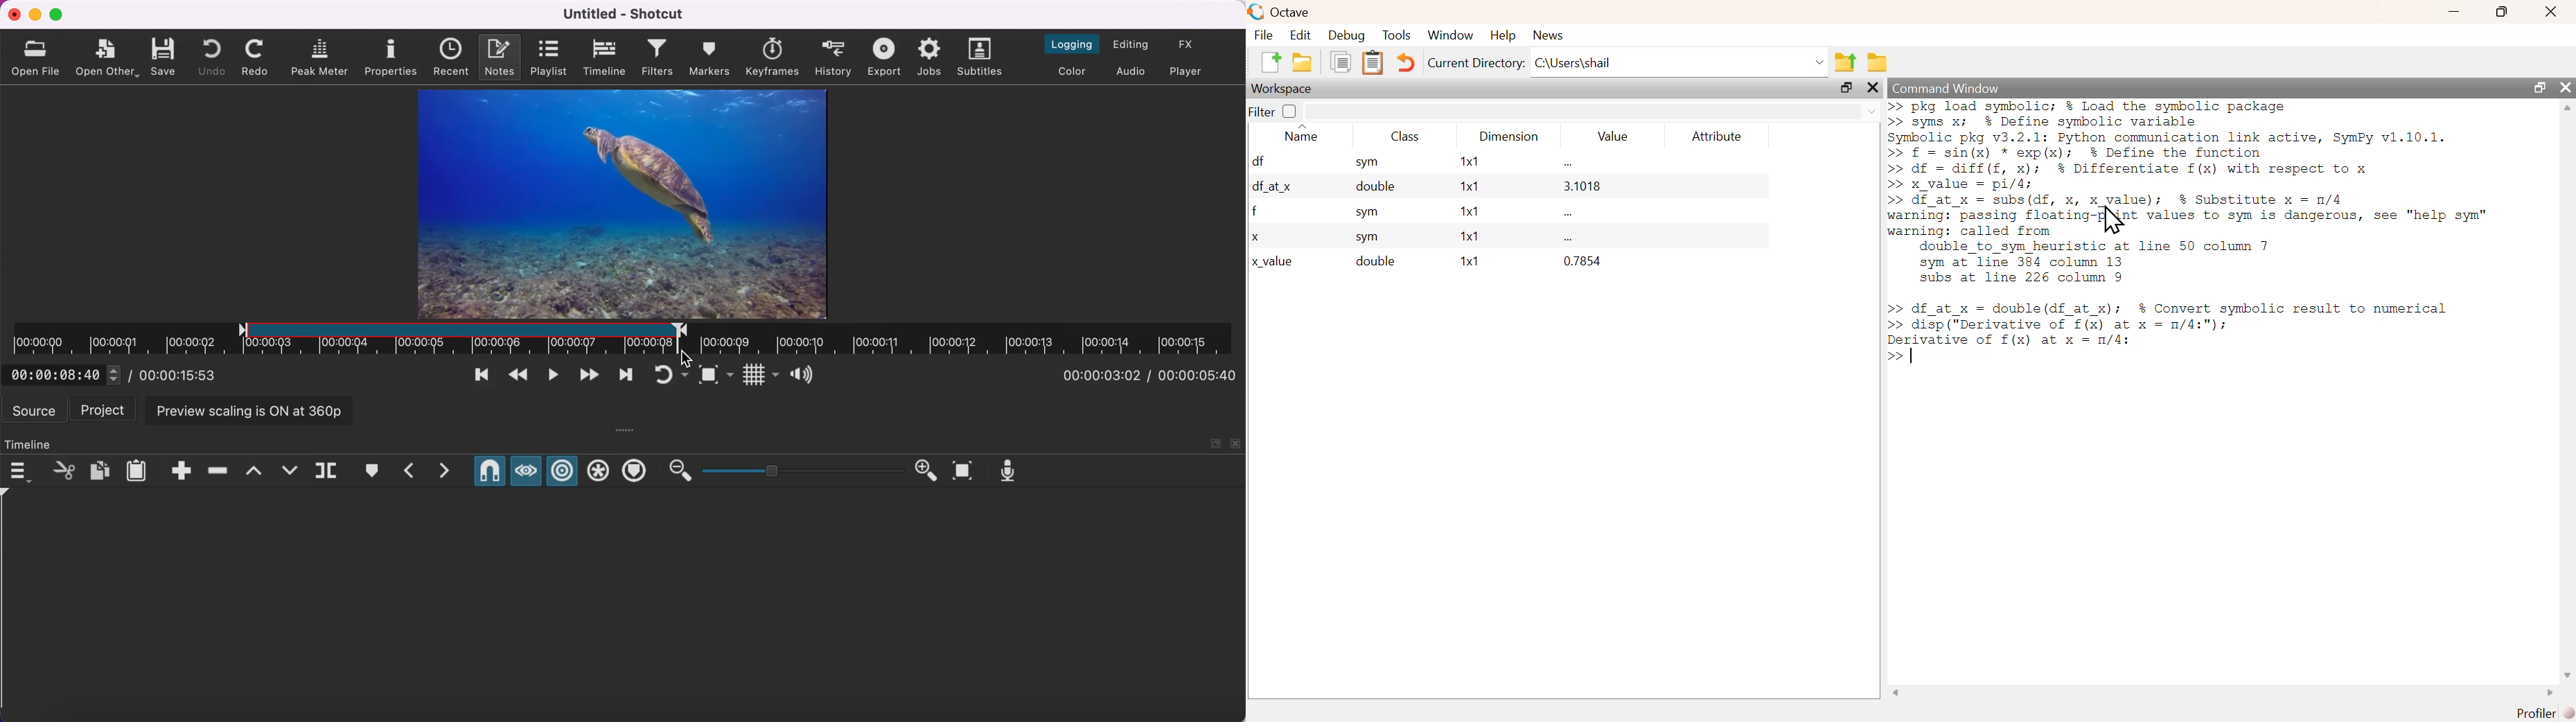  I want to click on Command Window, so click(1946, 89).